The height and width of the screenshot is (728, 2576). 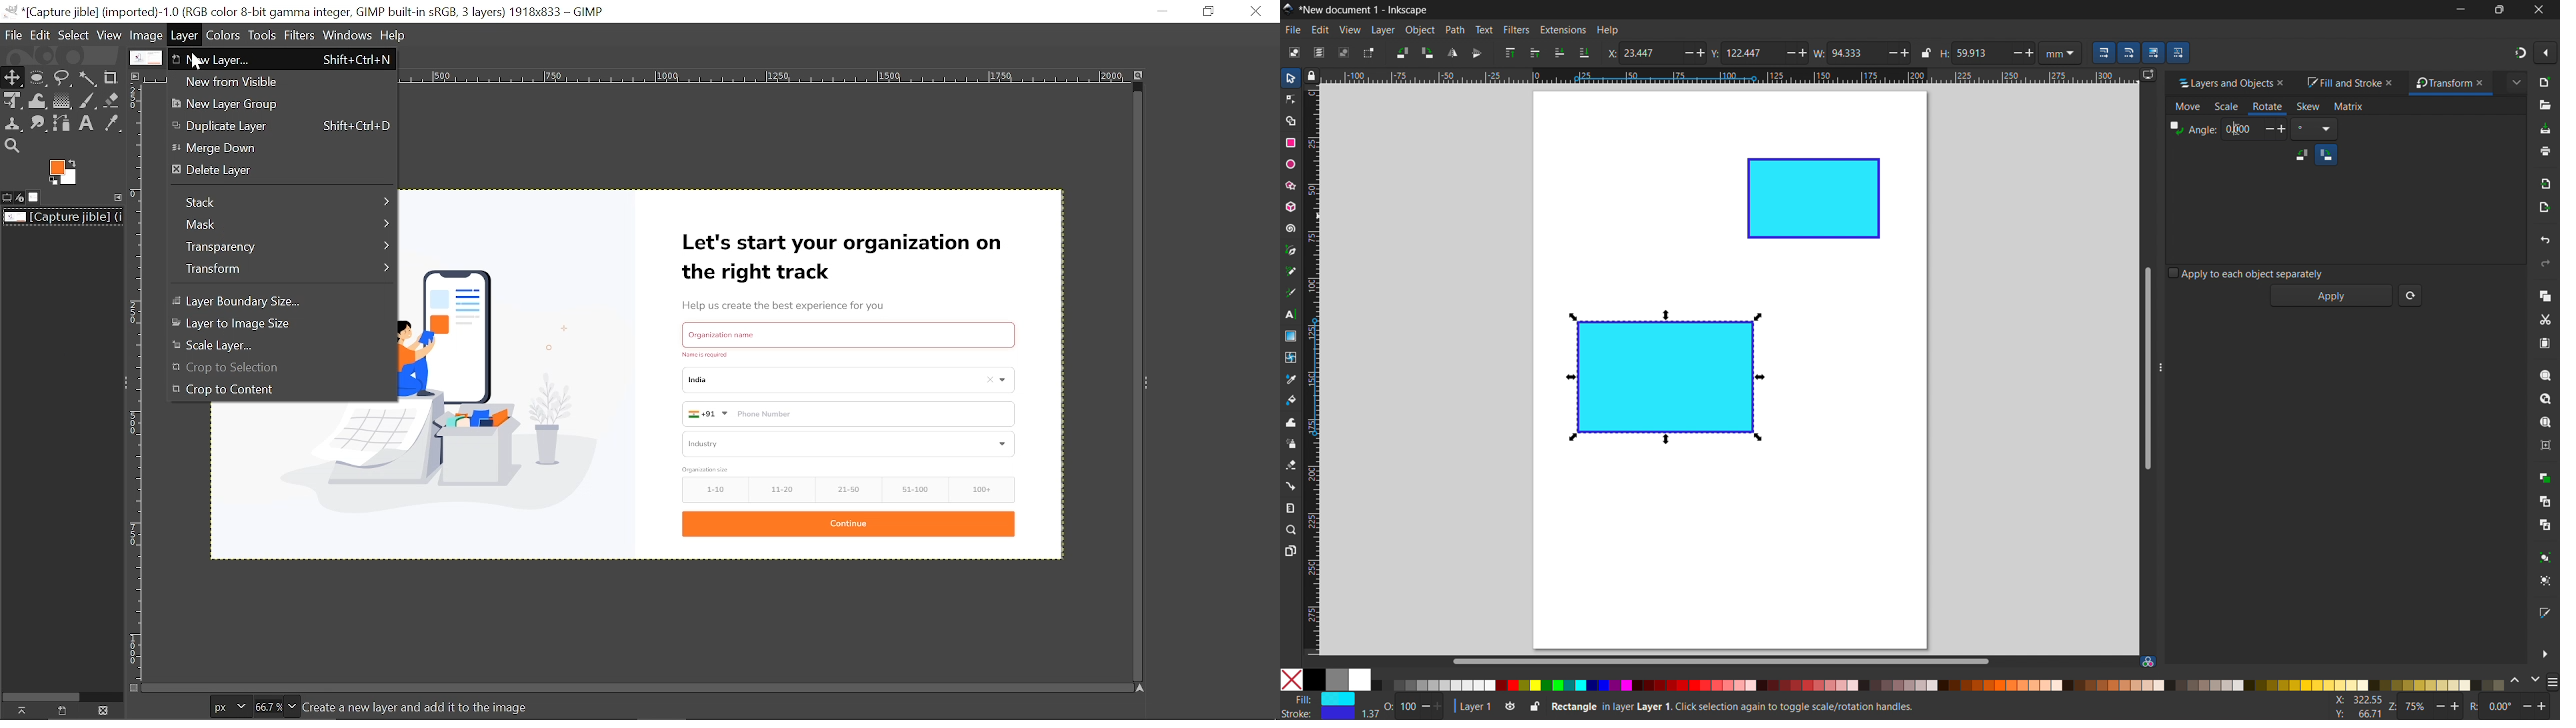 I want to click on horizontal ruler, so click(x=1728, y=77).